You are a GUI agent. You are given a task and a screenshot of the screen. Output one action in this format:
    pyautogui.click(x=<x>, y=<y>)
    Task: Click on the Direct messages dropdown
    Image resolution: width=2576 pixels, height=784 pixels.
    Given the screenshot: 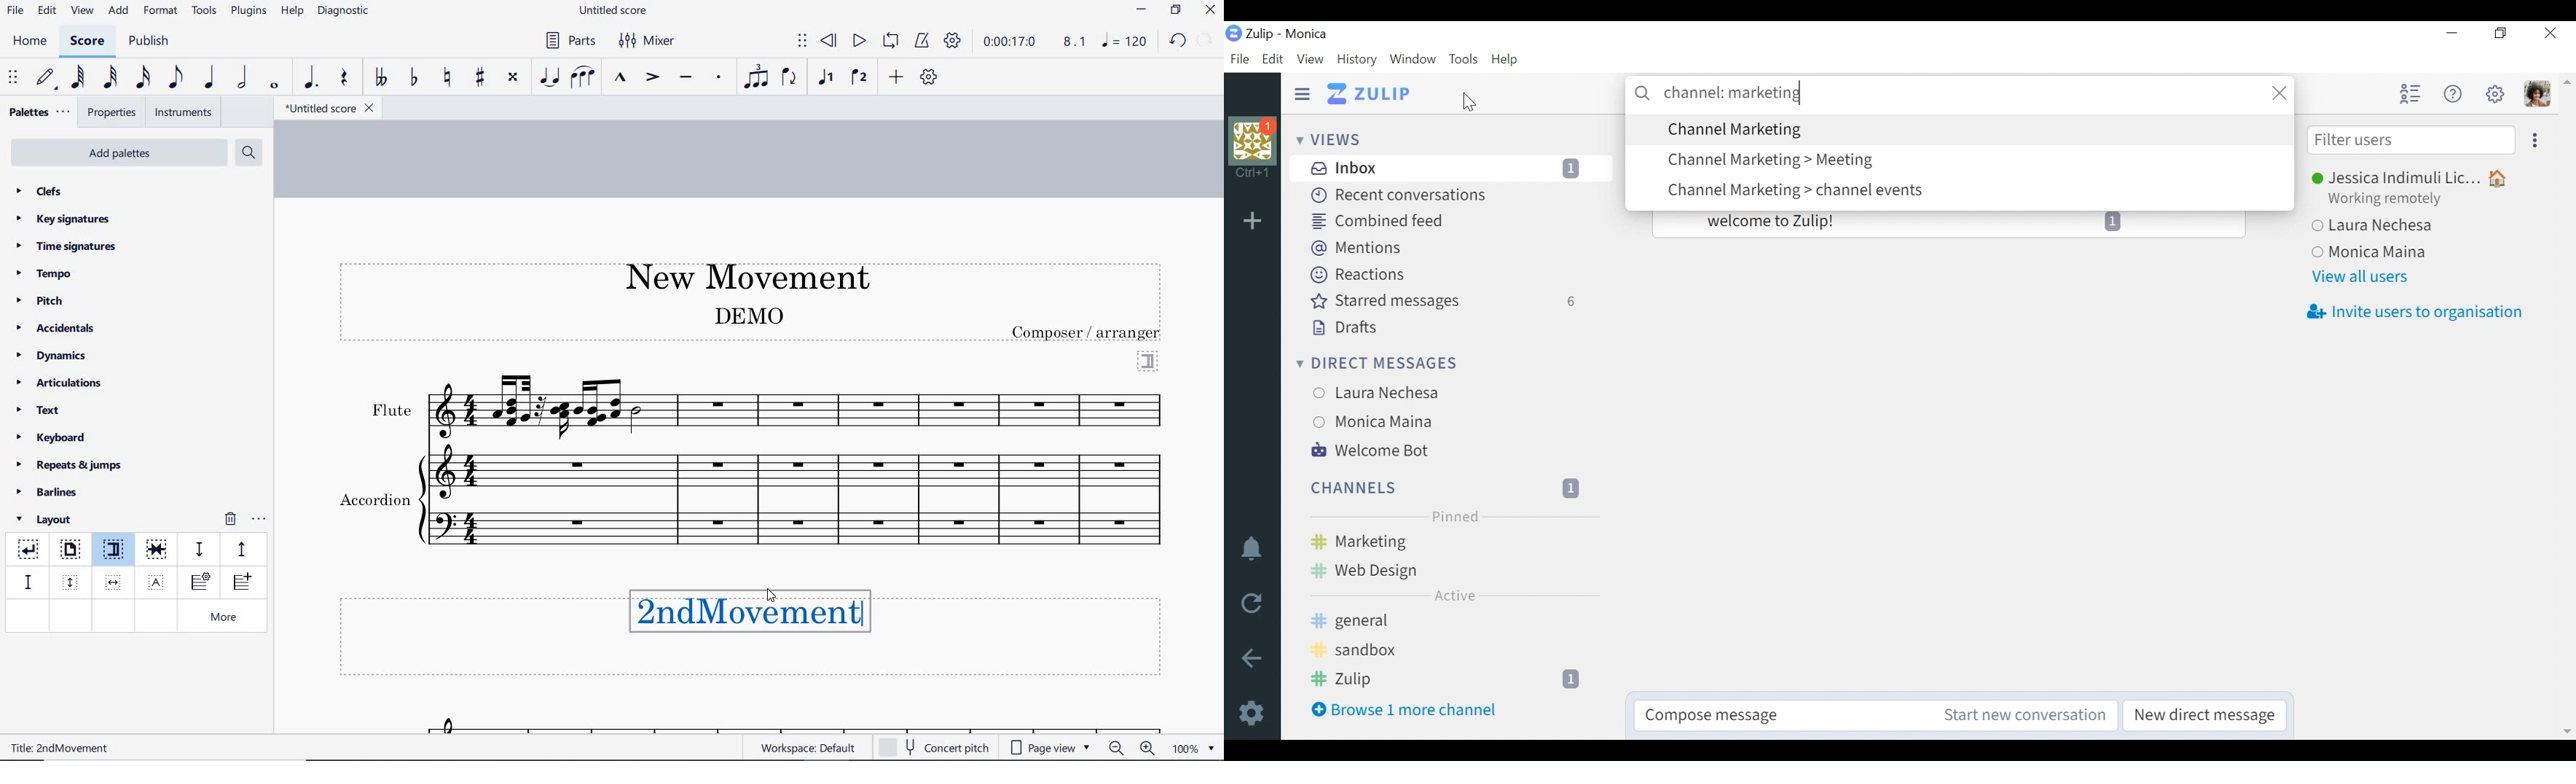 What is the action you would take?
    pyautogui.click(x=1374, y=364)
    